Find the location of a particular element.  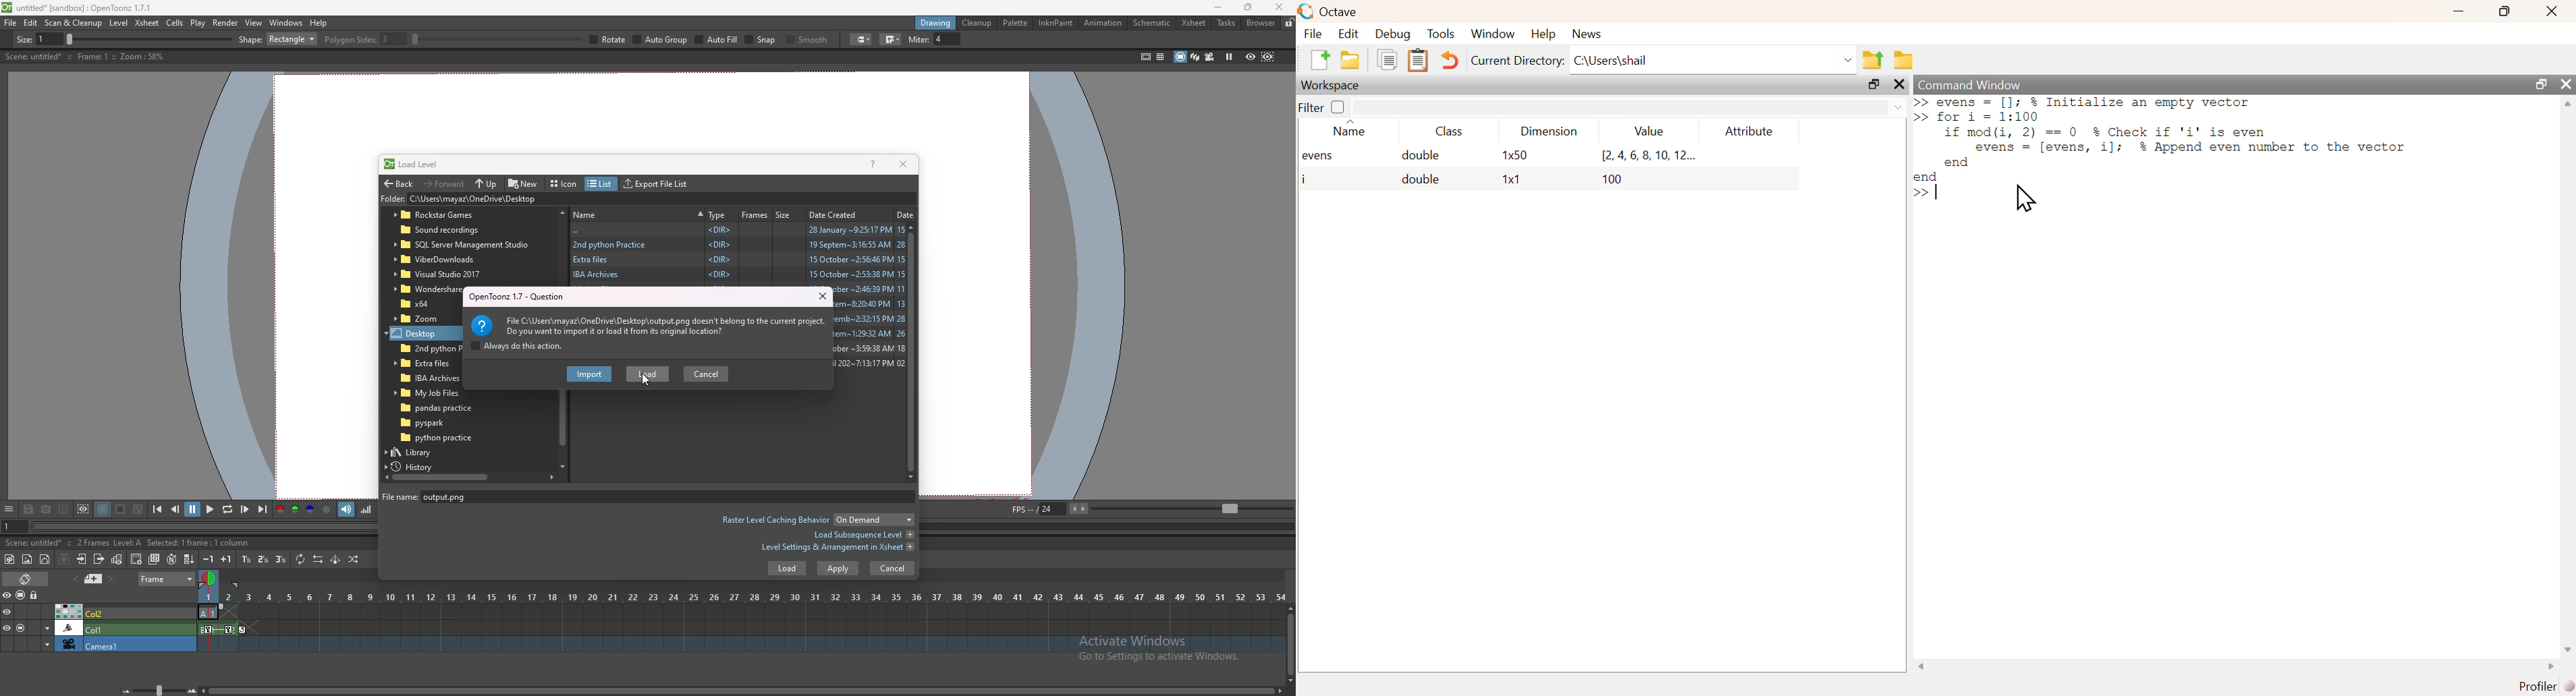

undo is located at coordinates (1451, 63).